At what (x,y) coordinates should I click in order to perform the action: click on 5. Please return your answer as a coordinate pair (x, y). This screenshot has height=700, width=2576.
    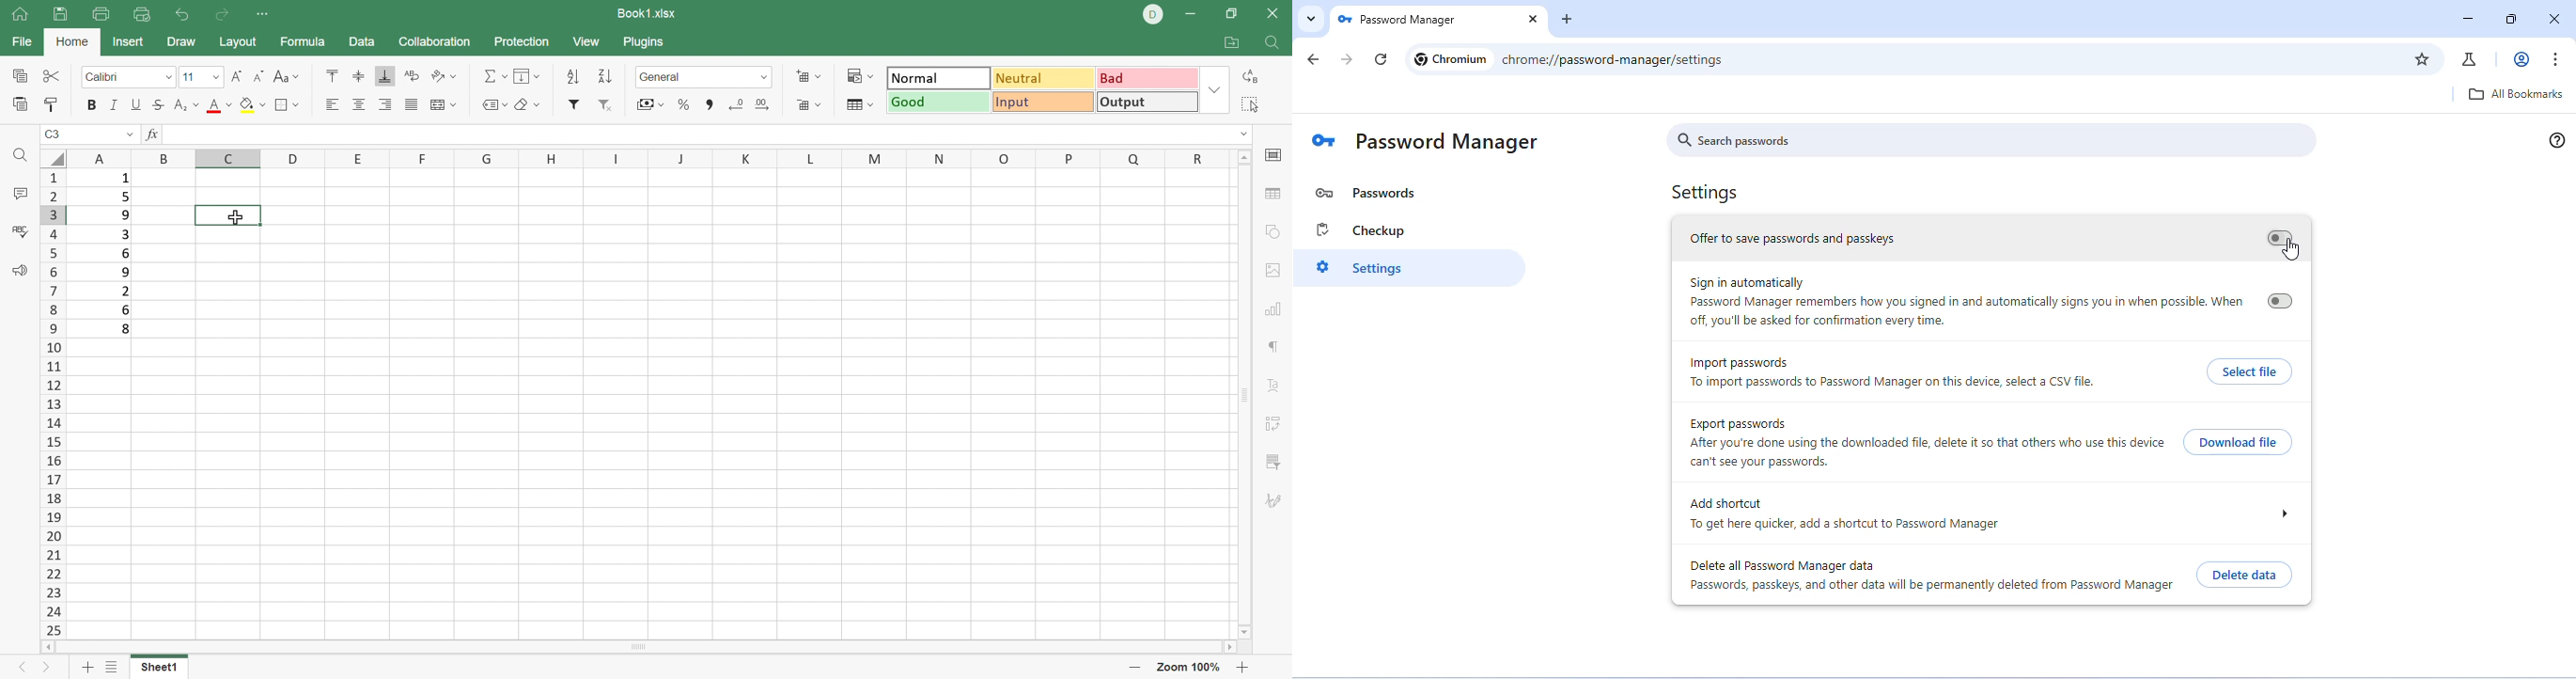
    Looking at the image, I should click on (125, 198).